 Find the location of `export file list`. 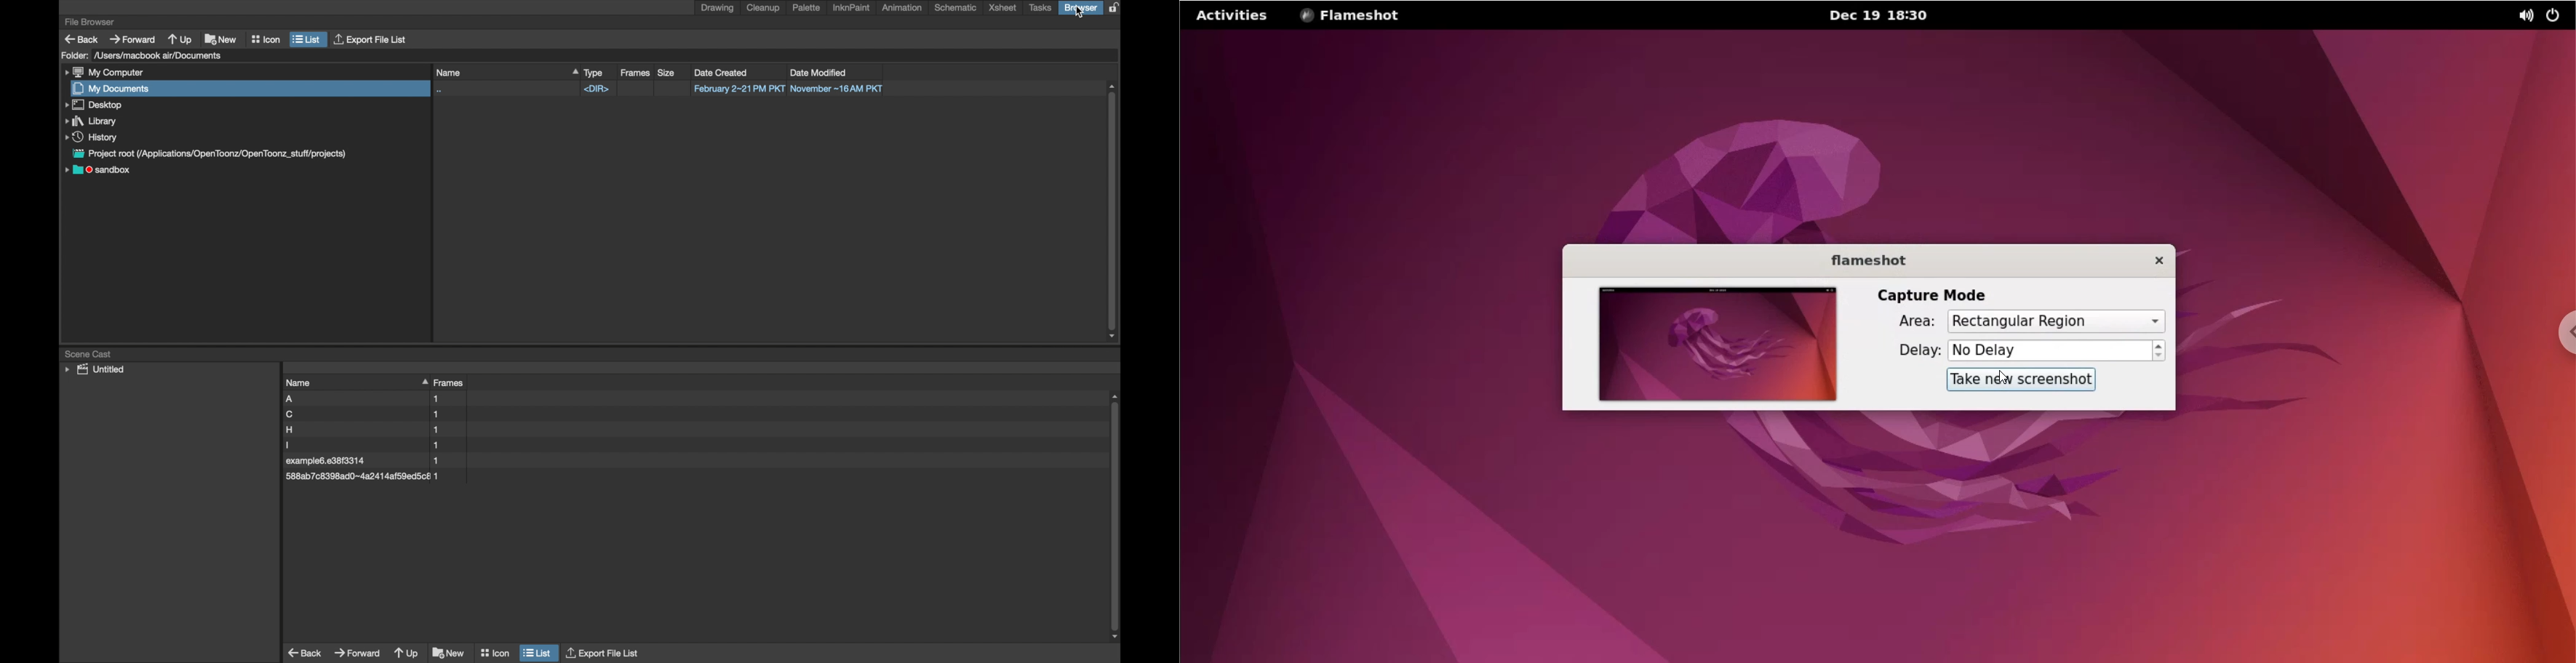

export file list is located at coordinates (604, 653).